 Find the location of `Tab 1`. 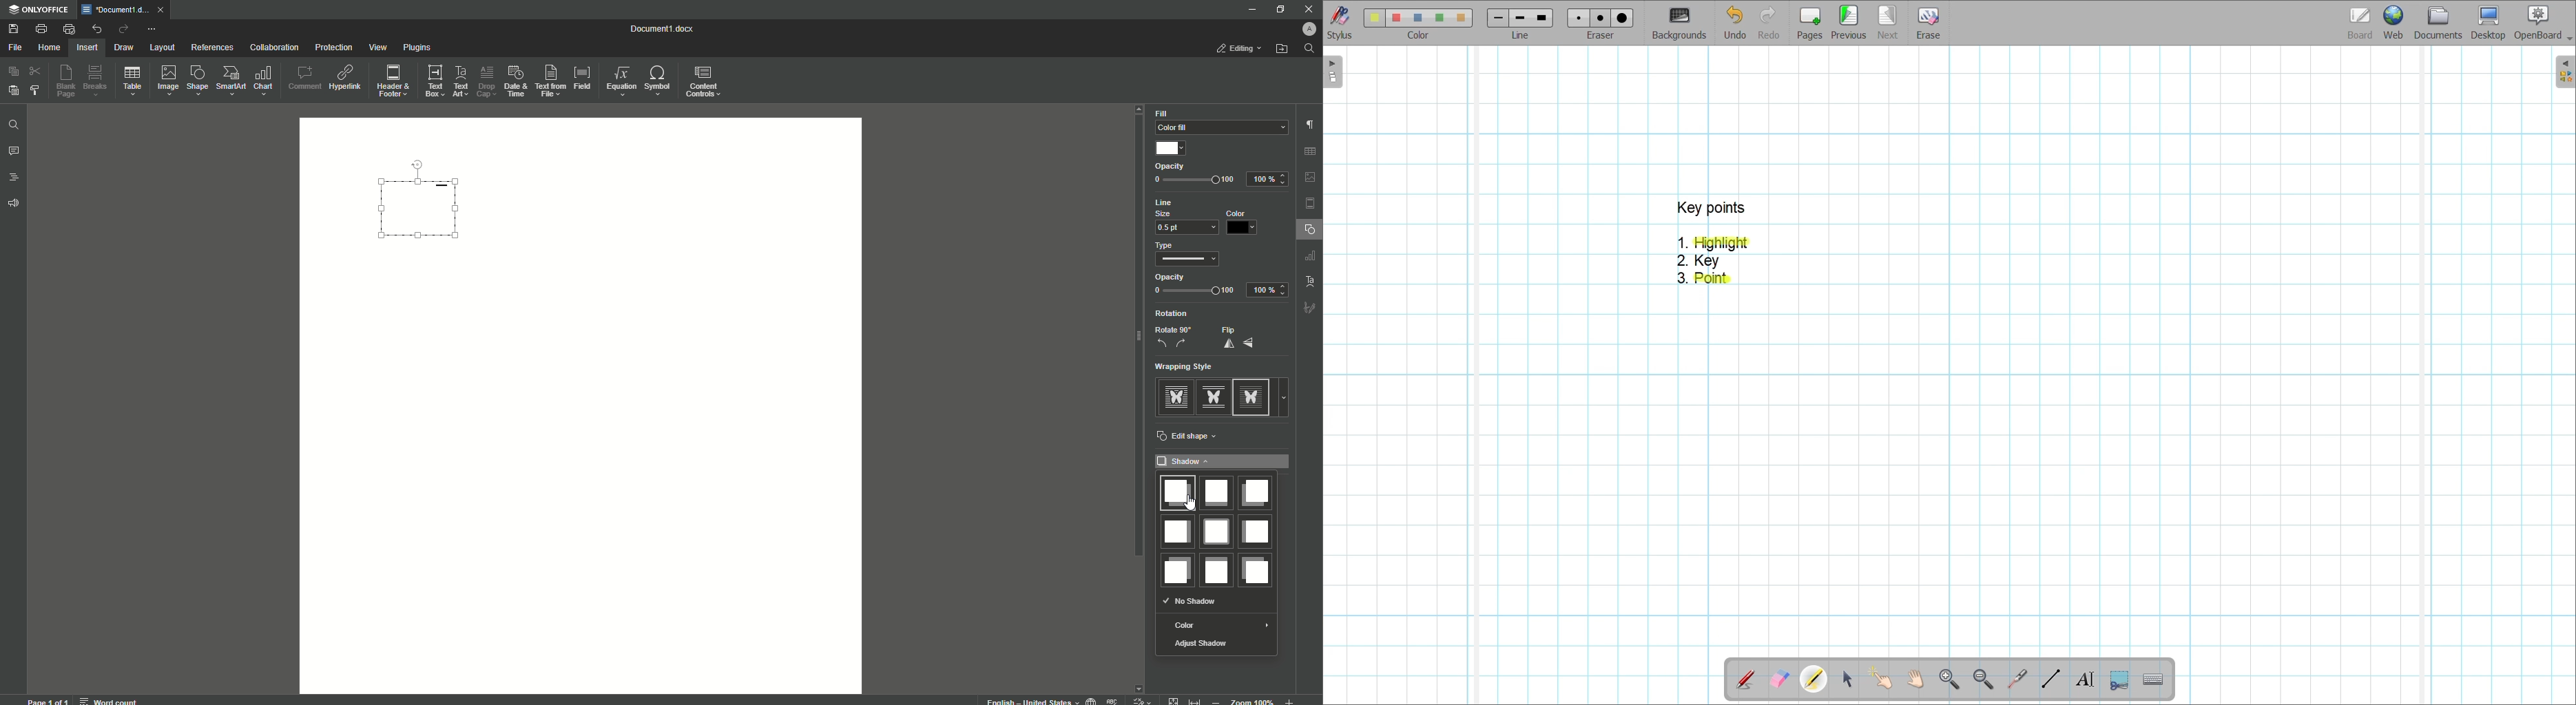

Tab 1 is located at coordinates (117, 10).